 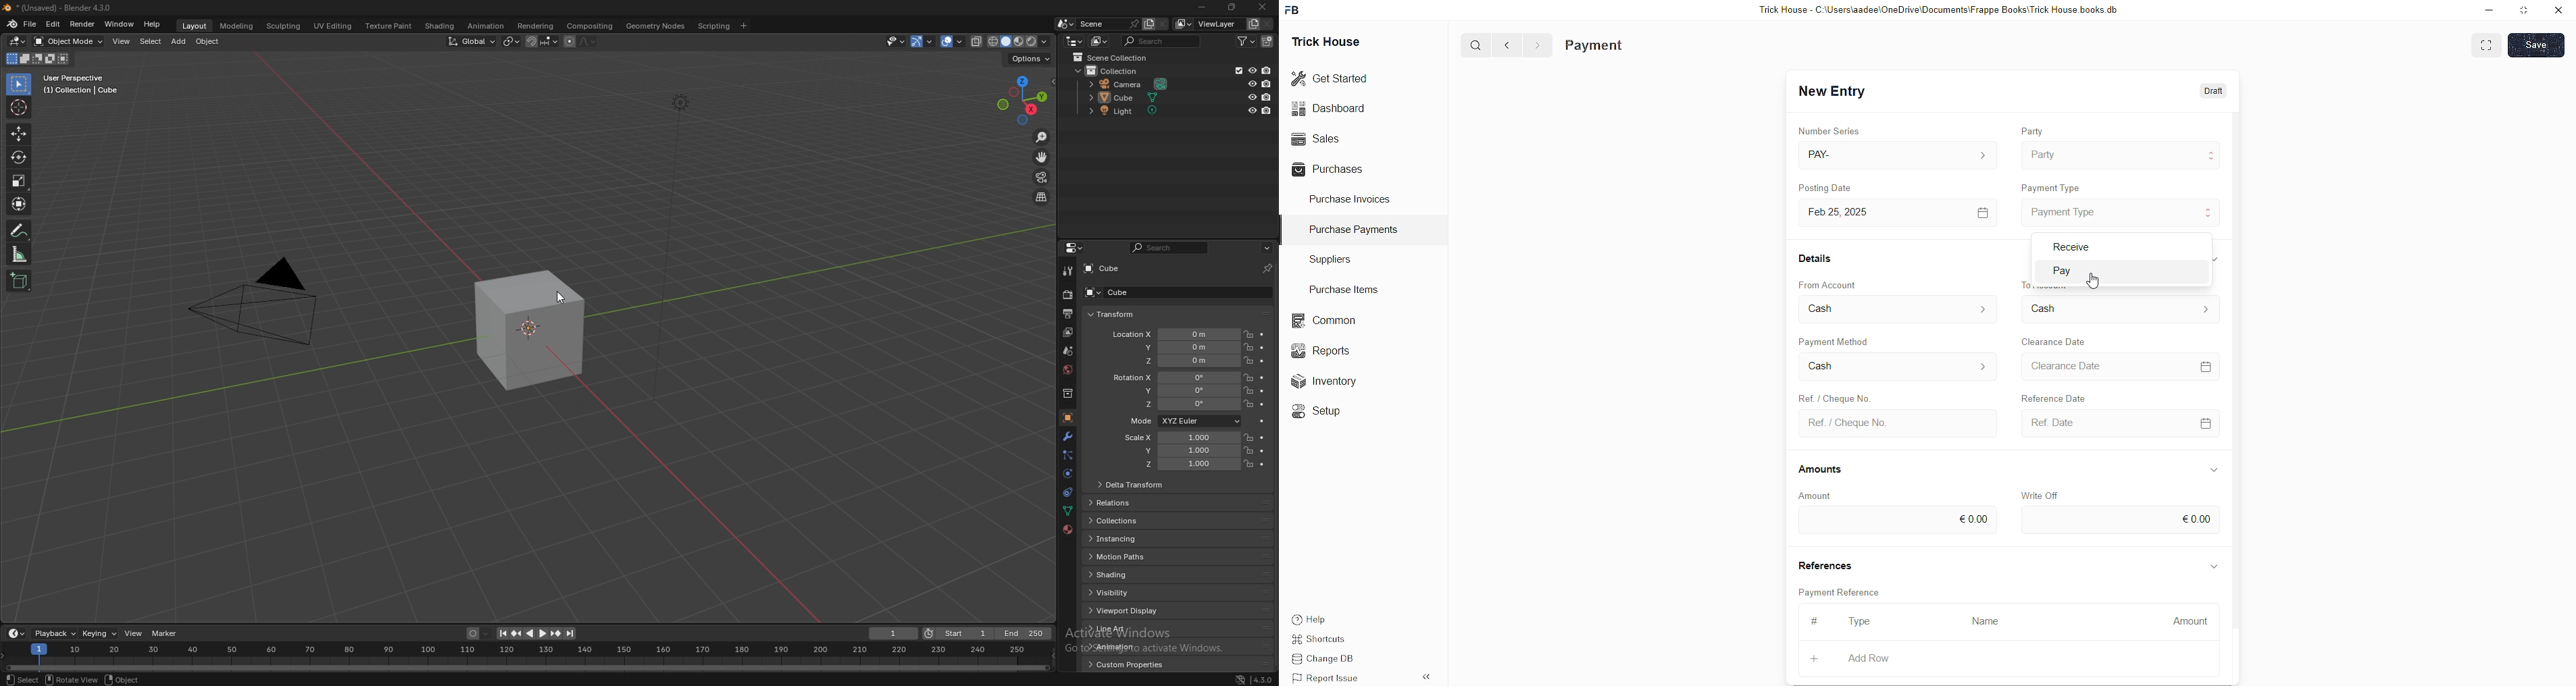 I want to click on Clearance Date, so click(x=2073, y=367).